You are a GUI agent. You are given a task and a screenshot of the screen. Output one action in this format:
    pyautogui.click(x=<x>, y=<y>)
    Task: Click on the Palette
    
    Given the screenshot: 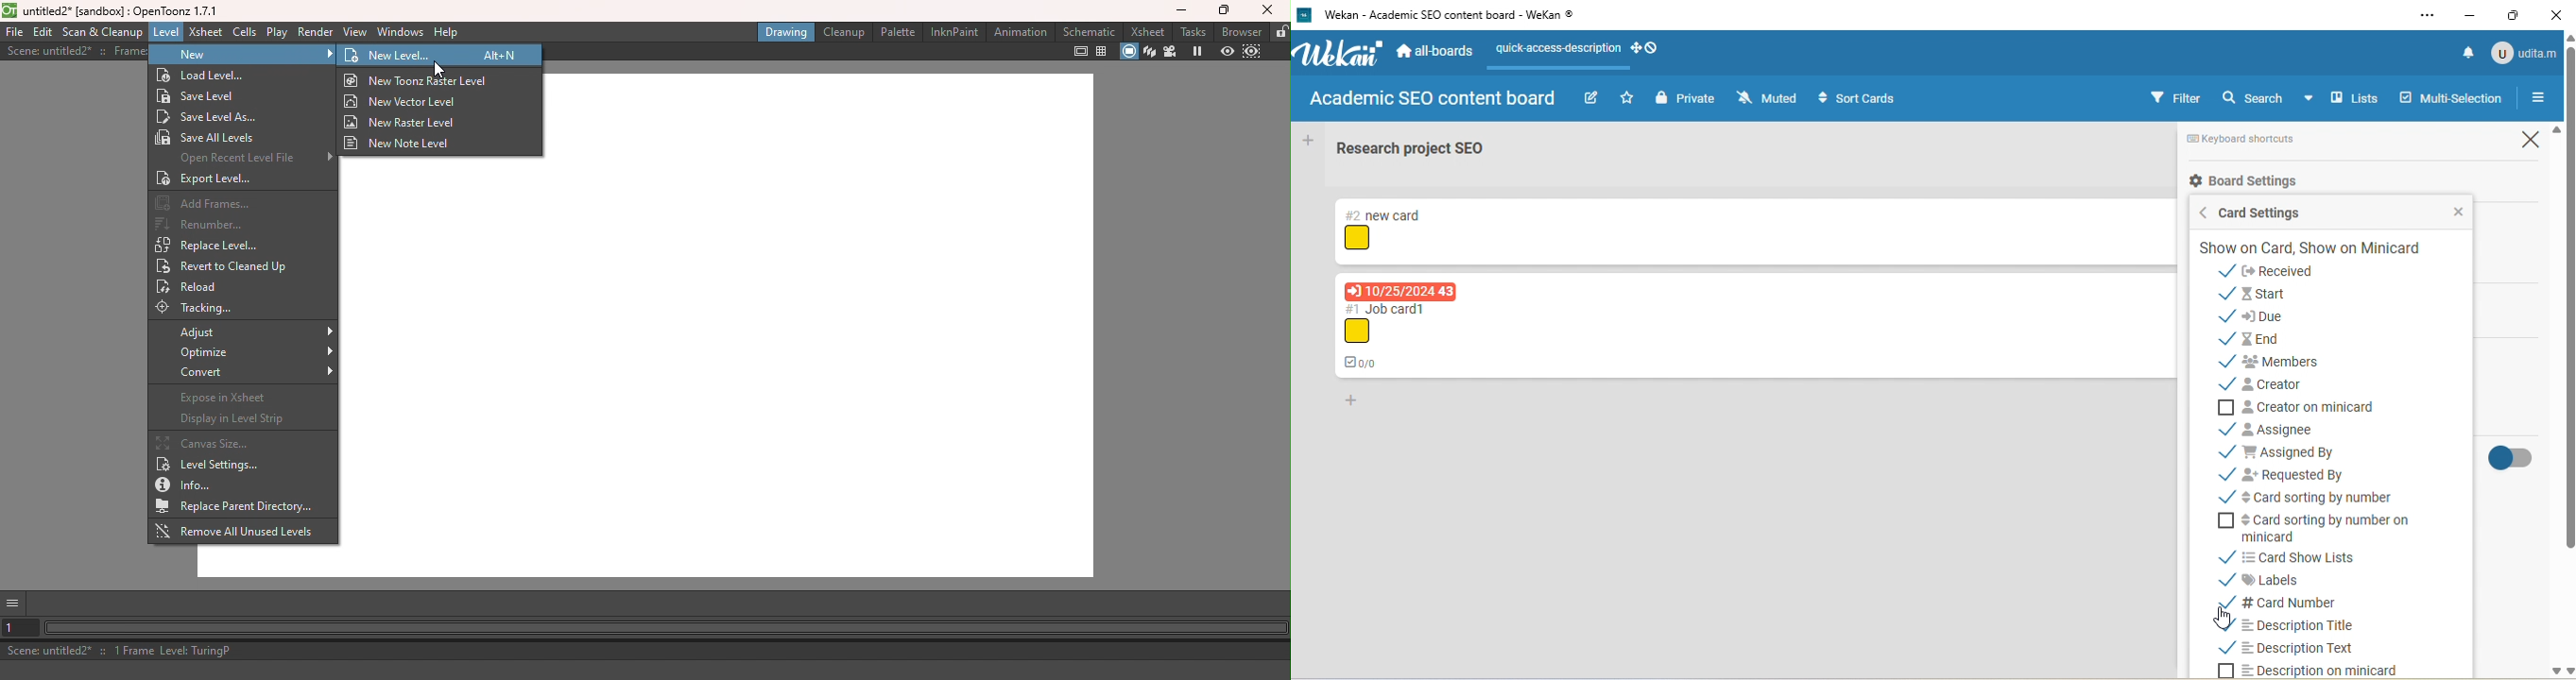 What is the action you would take?
    pyautogui.click(x=897, y=32)
    